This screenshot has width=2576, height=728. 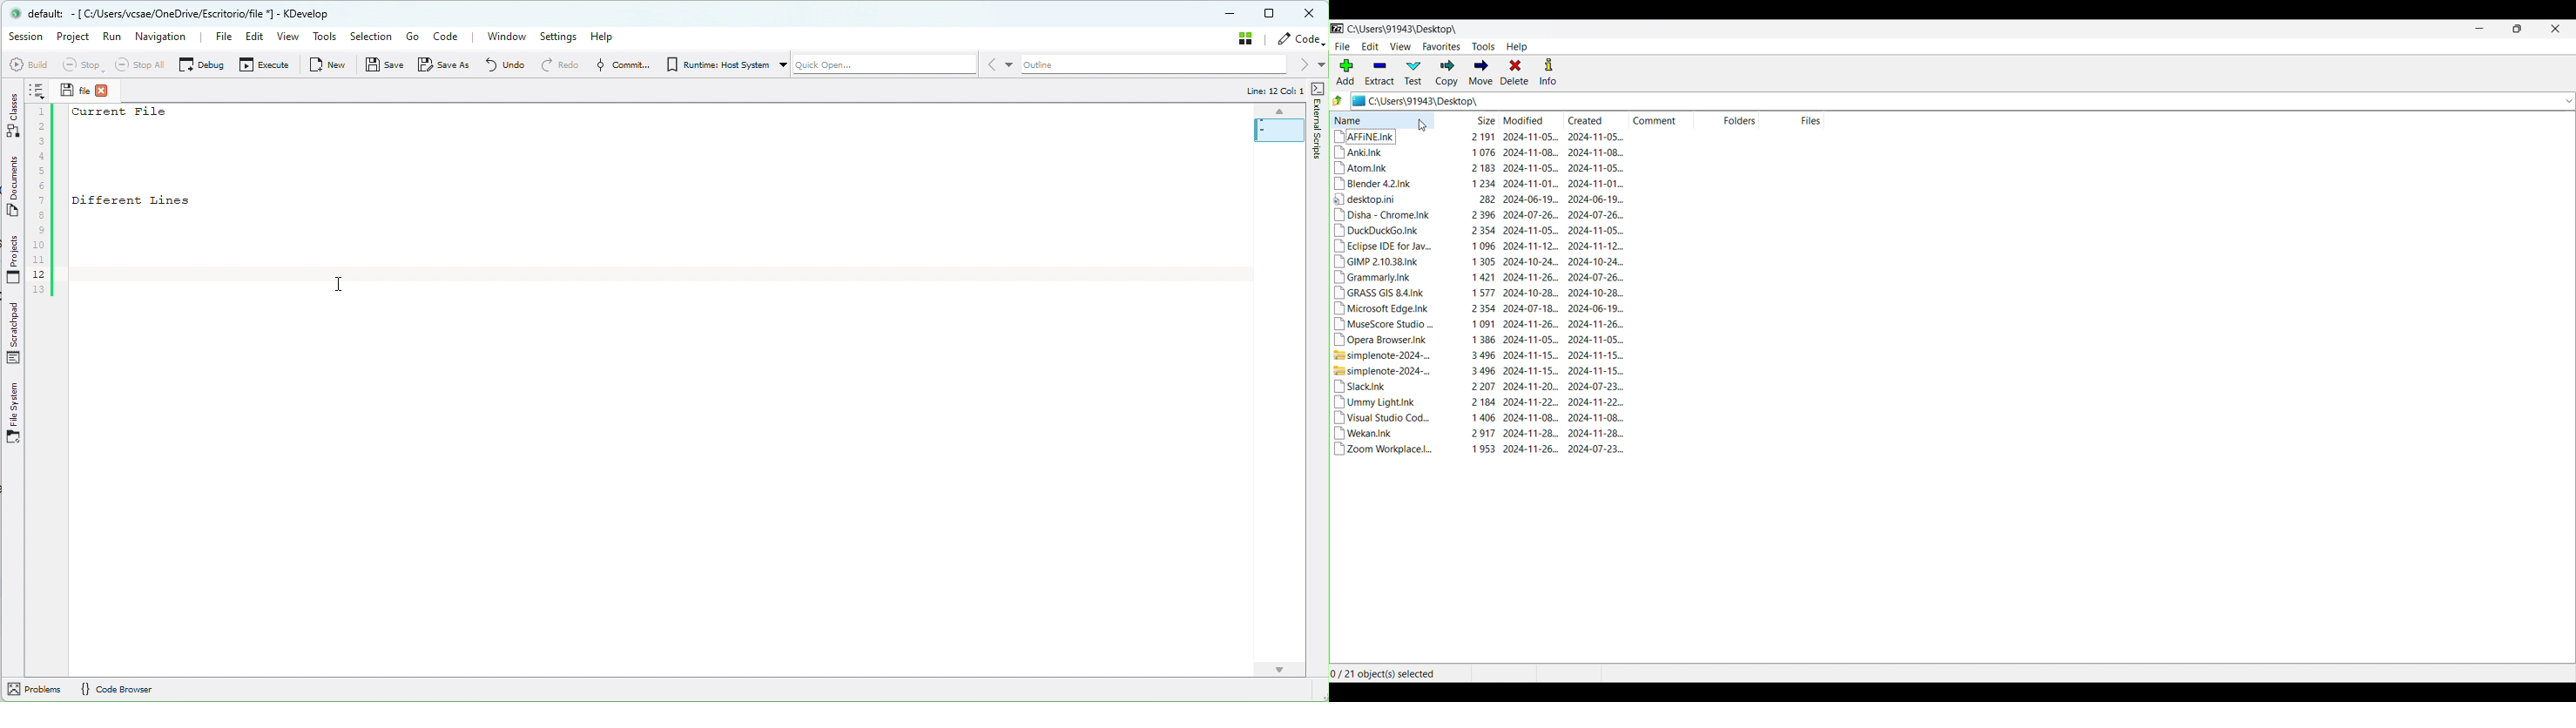 What do you see at coordinates (1380, 73) in the screenshot?
I see `Extract` at bounding box center [1380, 73].